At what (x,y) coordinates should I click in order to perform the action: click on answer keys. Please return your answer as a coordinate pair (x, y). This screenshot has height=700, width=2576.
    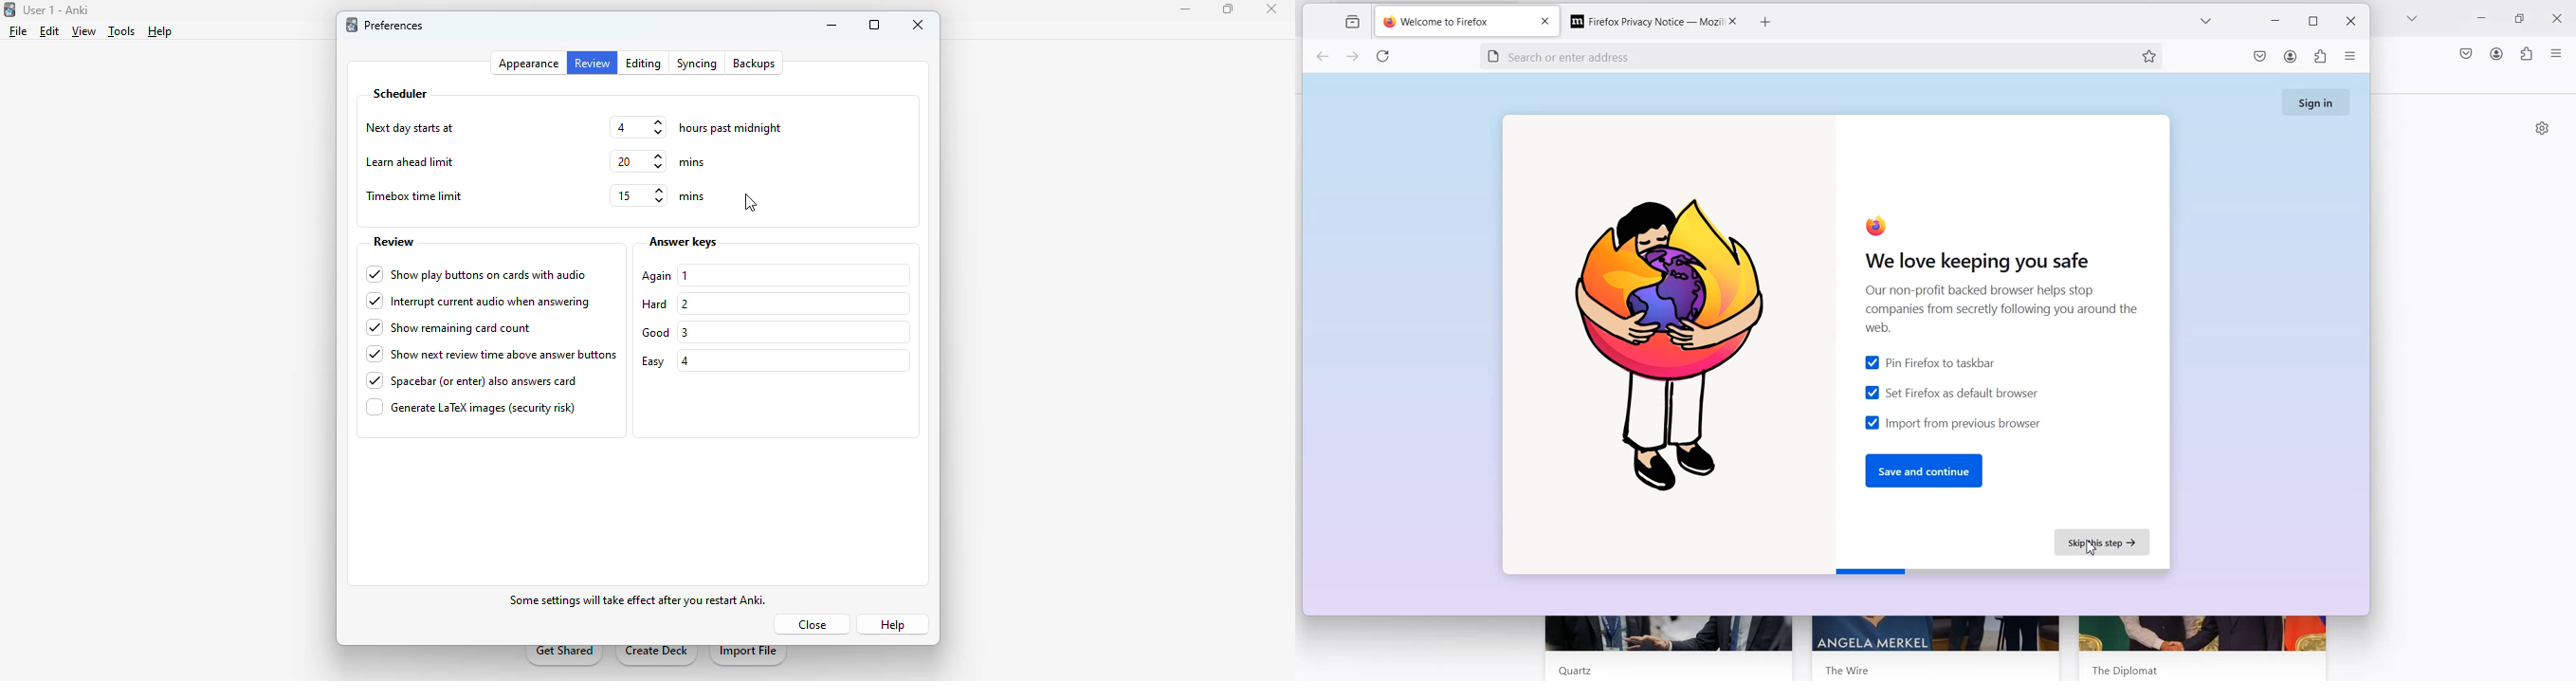
    Looking at the image, I should click on (685, 242).